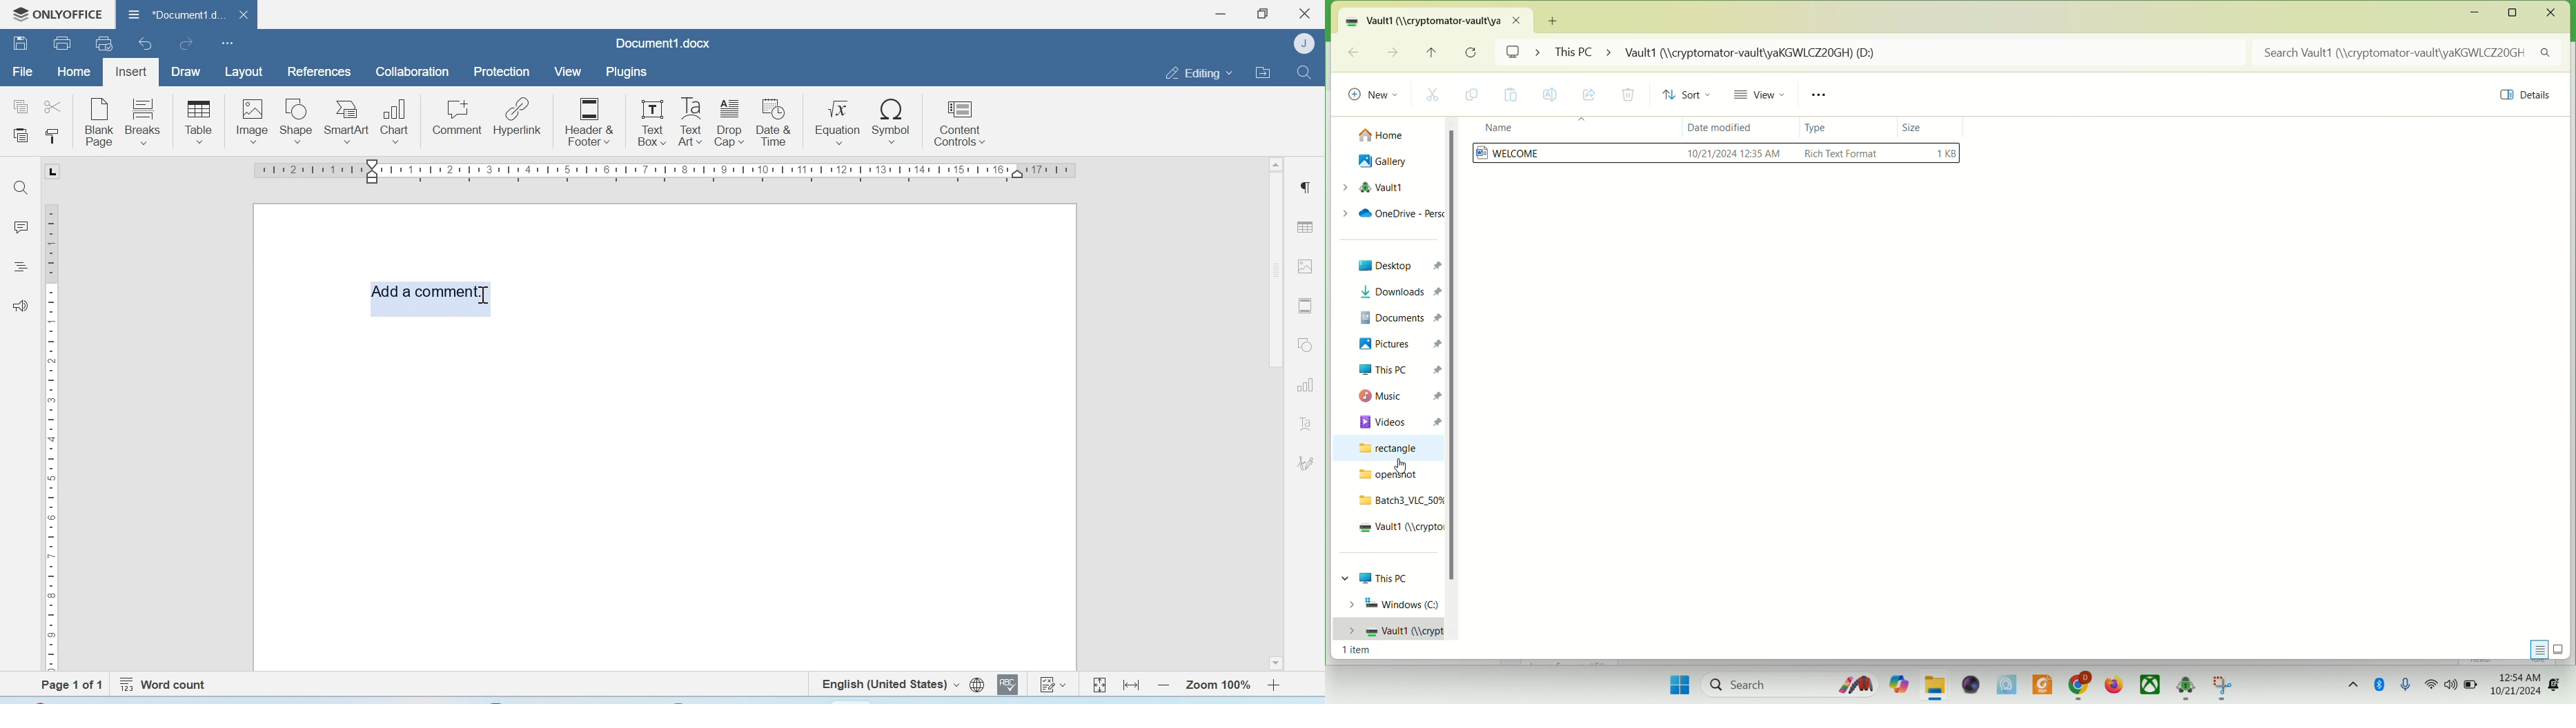 Image resolution: width=2576 pixels, height=728 pixels. Describe the element at coordinates (488, 297) in the screenshot. I see `Cursor` at that location.